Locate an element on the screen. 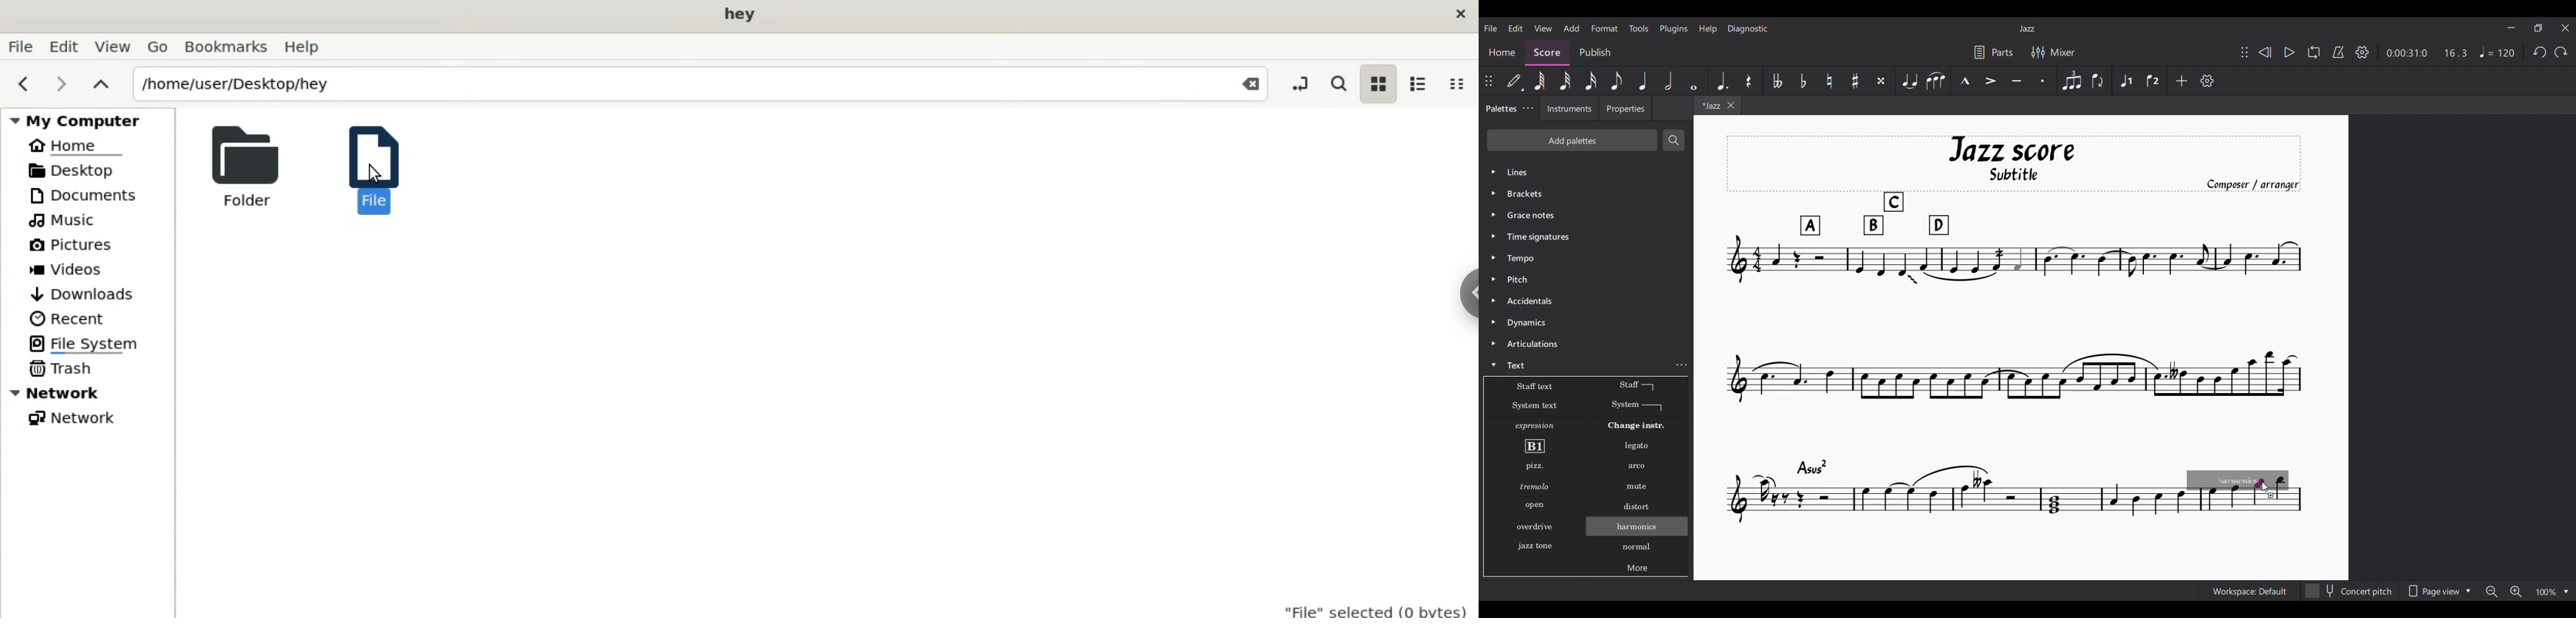 This screenshot has width=2576, height=644. Palette settings is located at coordinates (1528, 108).